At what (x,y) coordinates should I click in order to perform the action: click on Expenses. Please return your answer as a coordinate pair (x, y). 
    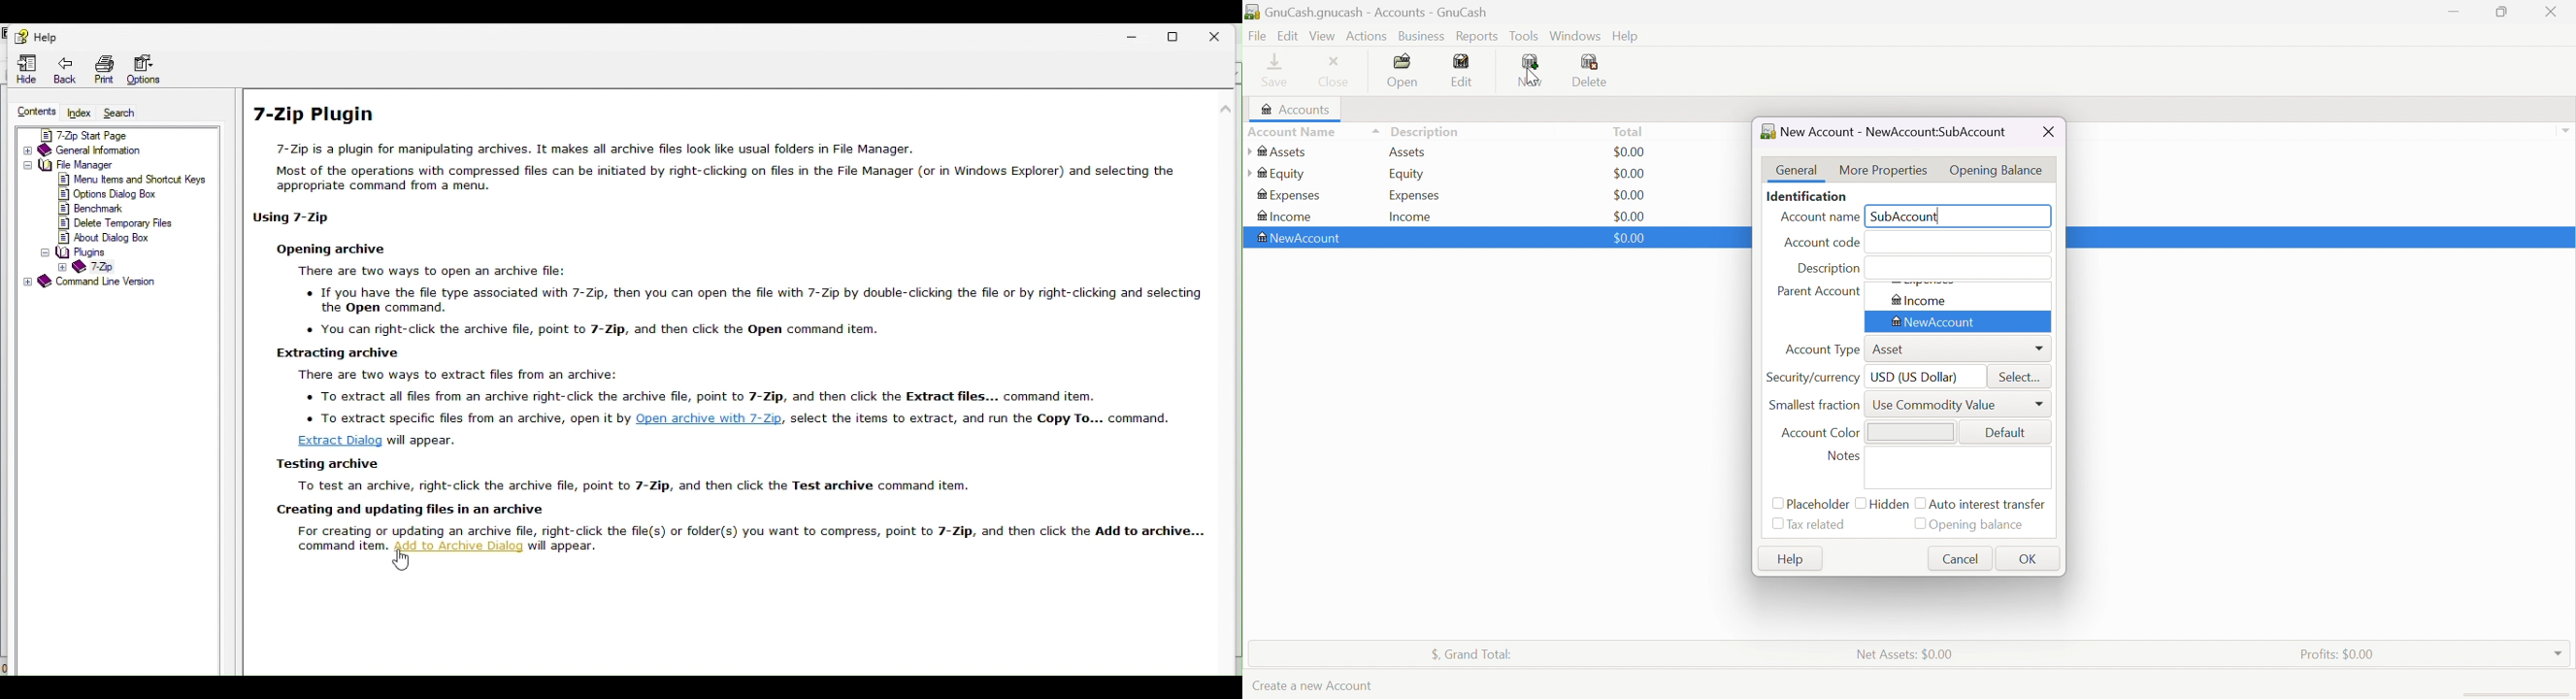
    Looking at the image, I should click on (1291, 195).